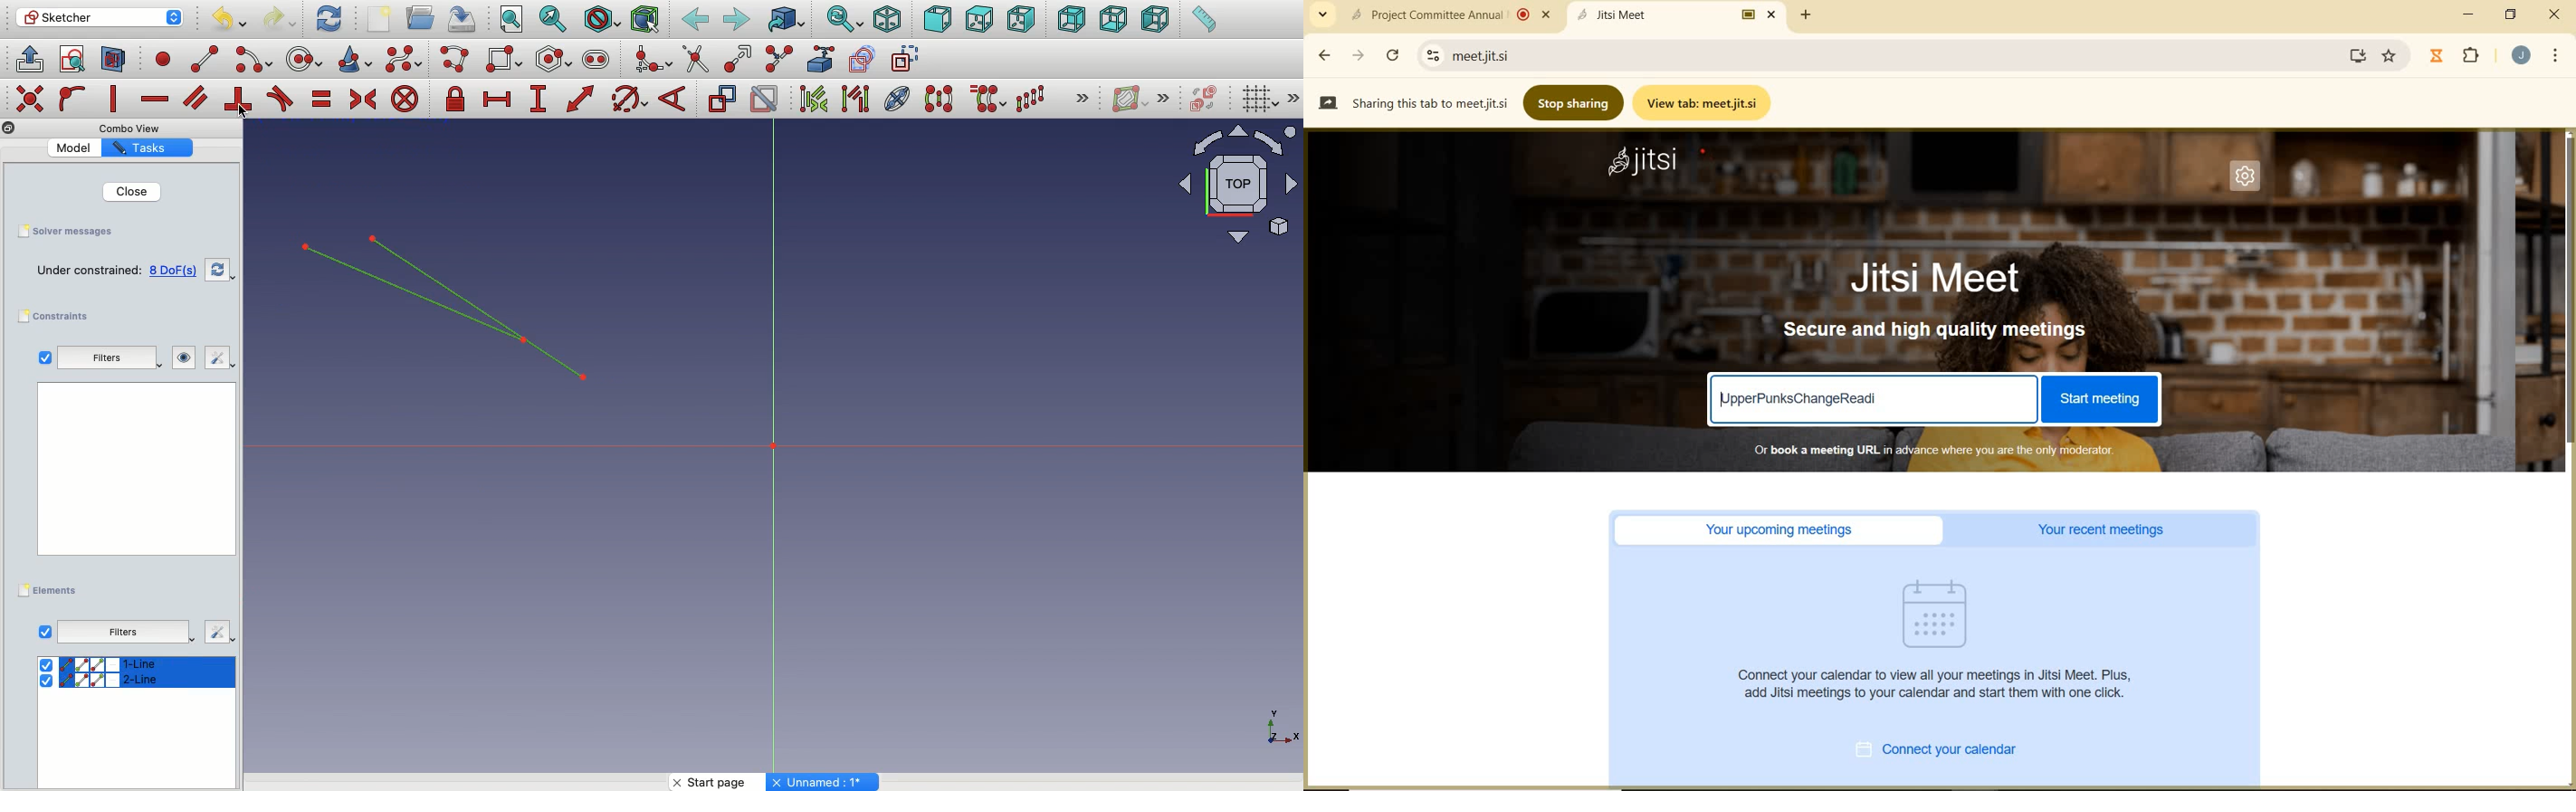 Image resolution: width=2576 pixels, height=812 pixels. What do you see at coordinates (506, 60) in the screenshot?
I see `Rectangle` at bounding box center [506, 60].